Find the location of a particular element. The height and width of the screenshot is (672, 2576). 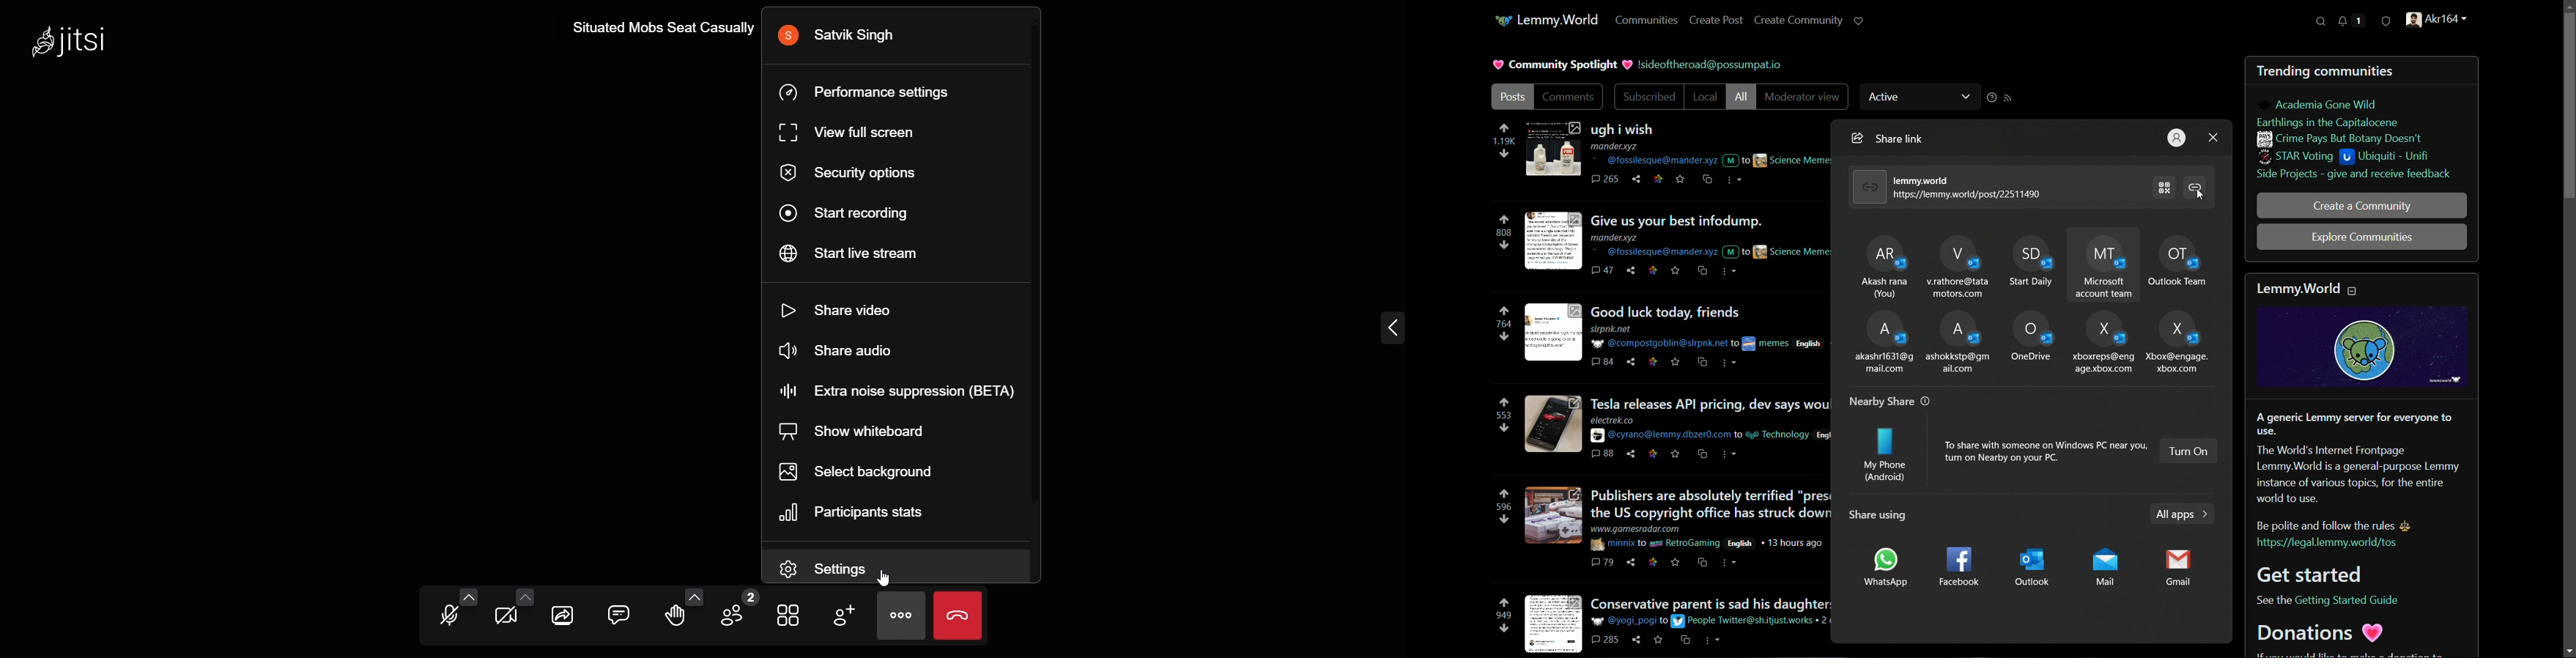

to is located at coordinates (1664, 622).